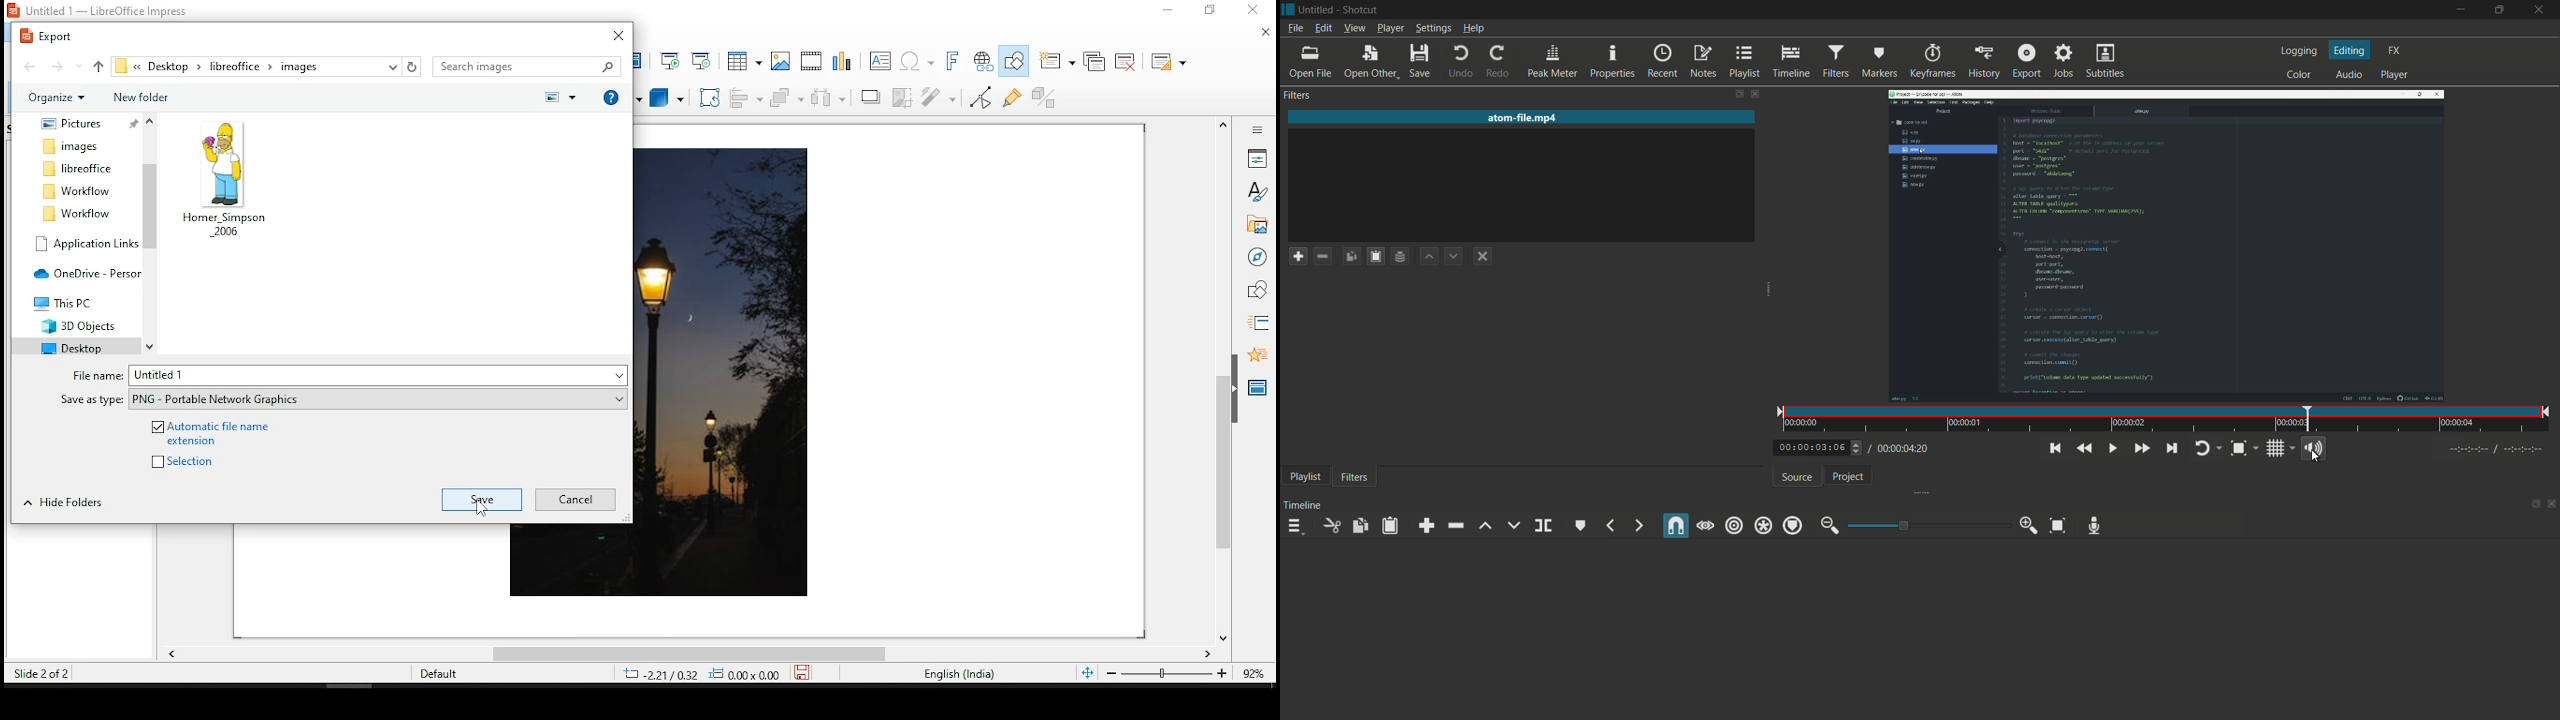 This screenshot has height=728, width=2576. I want to click on edit, so click(1323, 28).